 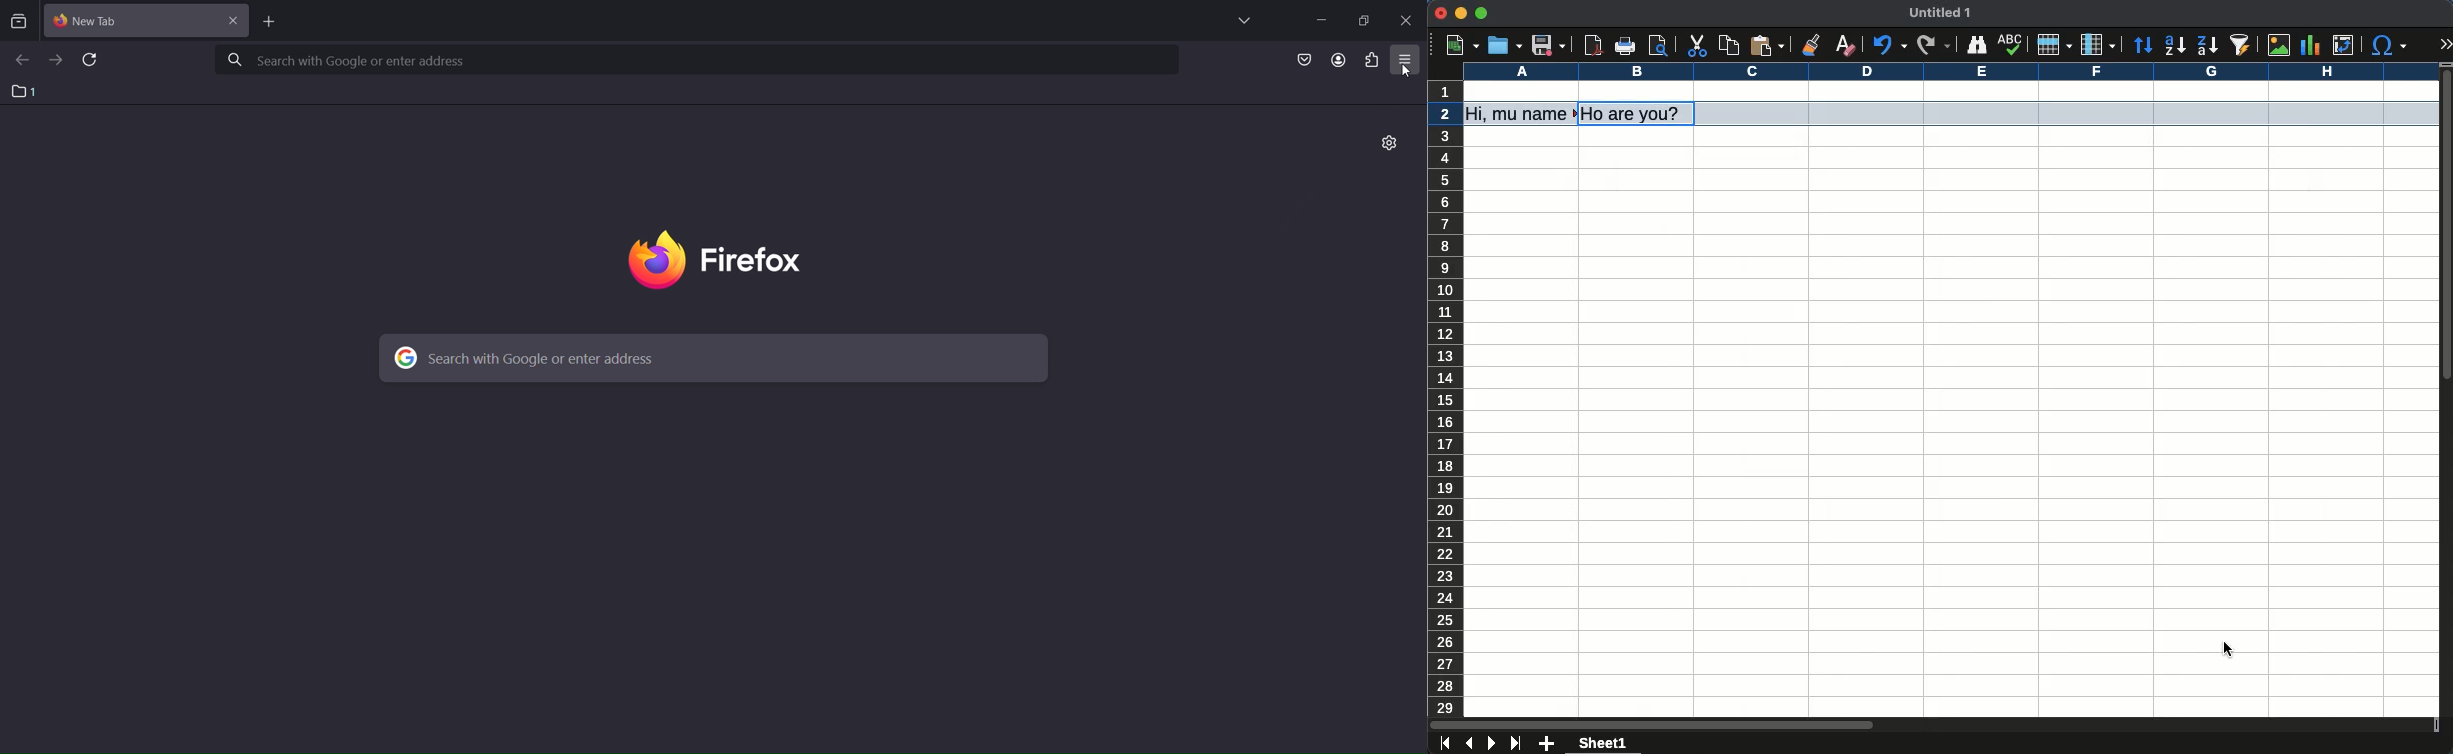 I want to click on column, so click(x=2098, y=44).